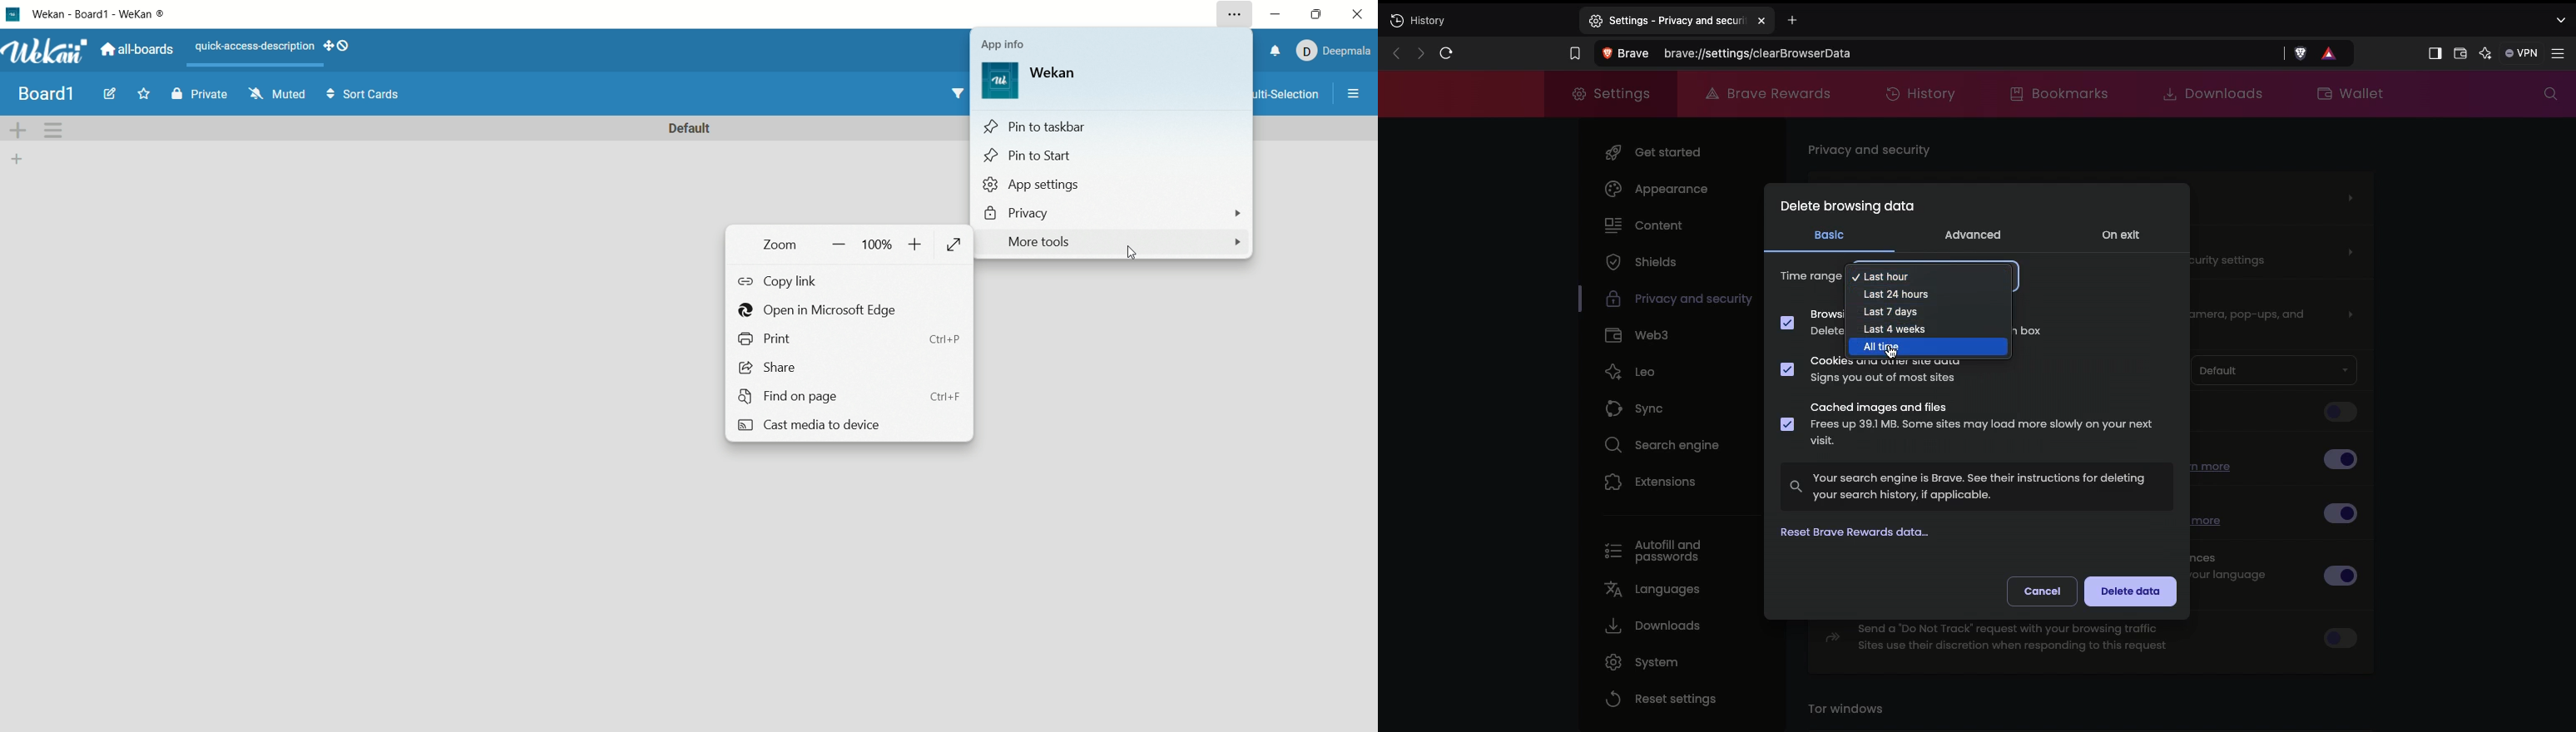 The height and width of the screenshot is (756, 2576). What do you see at coordinates (1062, 73) in the screenshot?
I see `wekan` at bounding box center [1062, 73].